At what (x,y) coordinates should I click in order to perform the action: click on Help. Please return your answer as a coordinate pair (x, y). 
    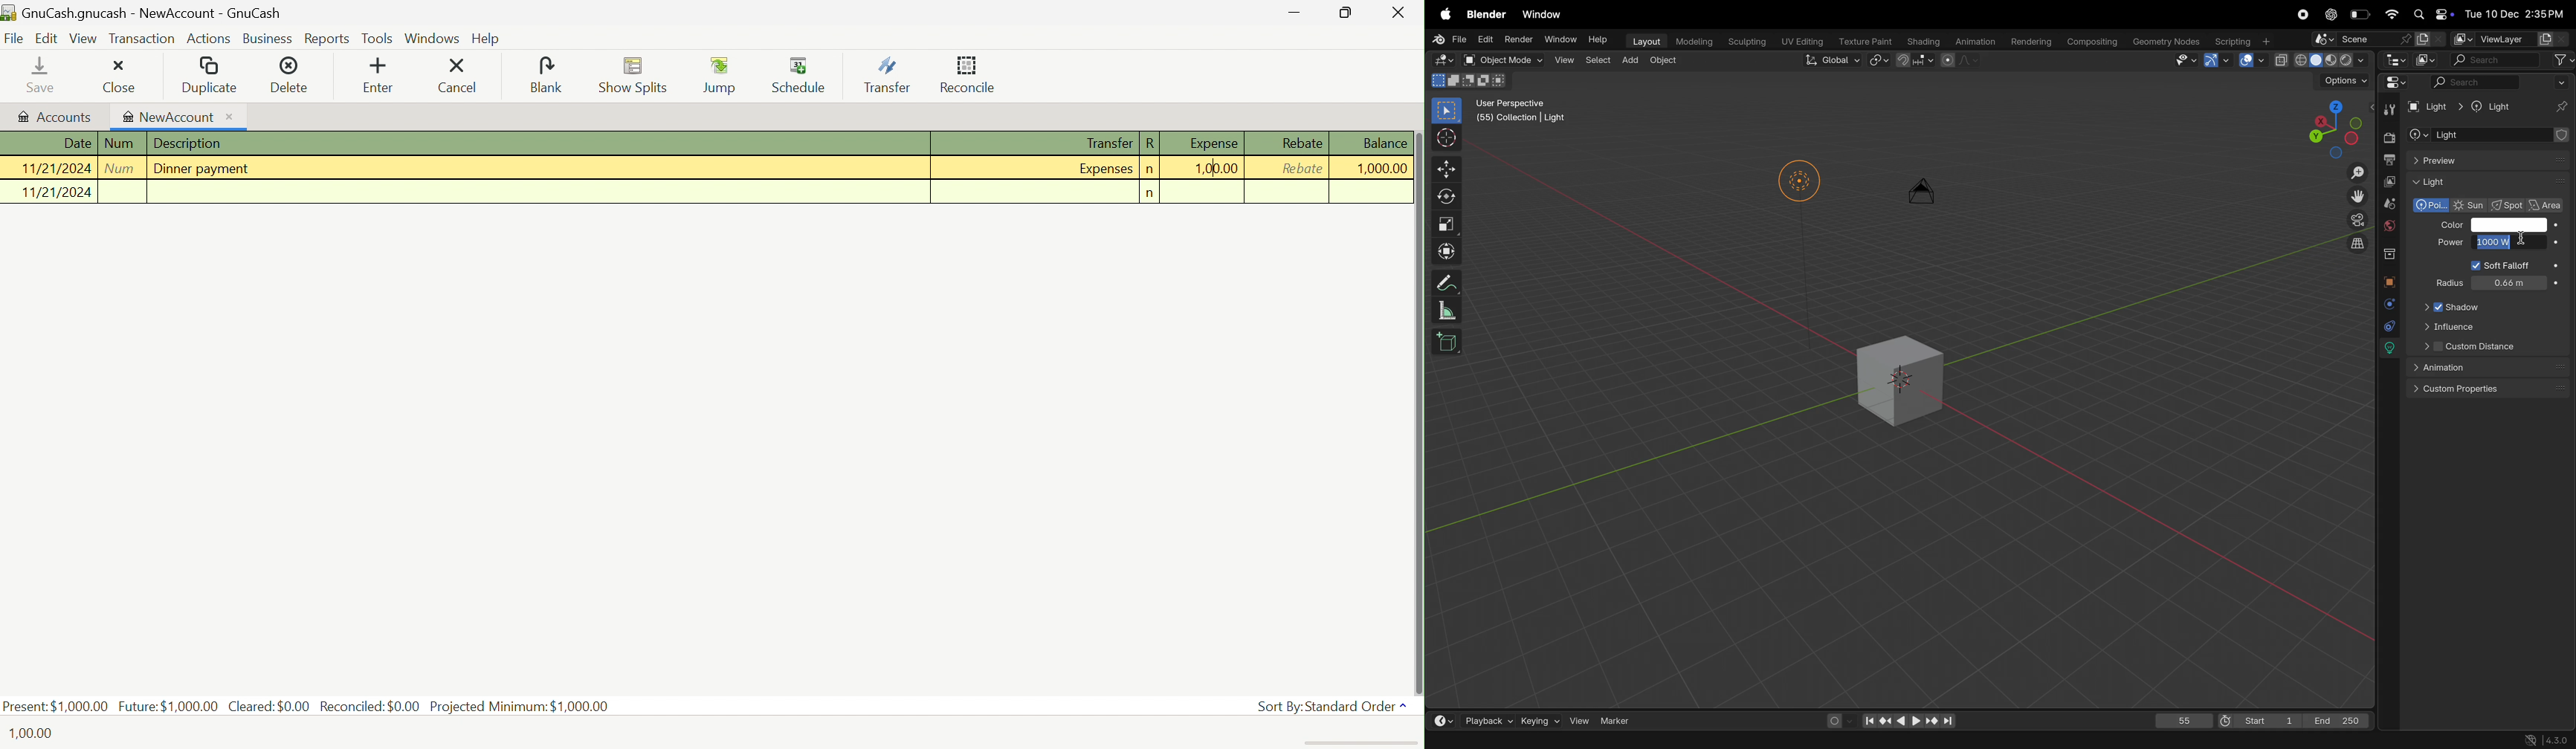
    Looking at the image, I should click on (1599, 41).